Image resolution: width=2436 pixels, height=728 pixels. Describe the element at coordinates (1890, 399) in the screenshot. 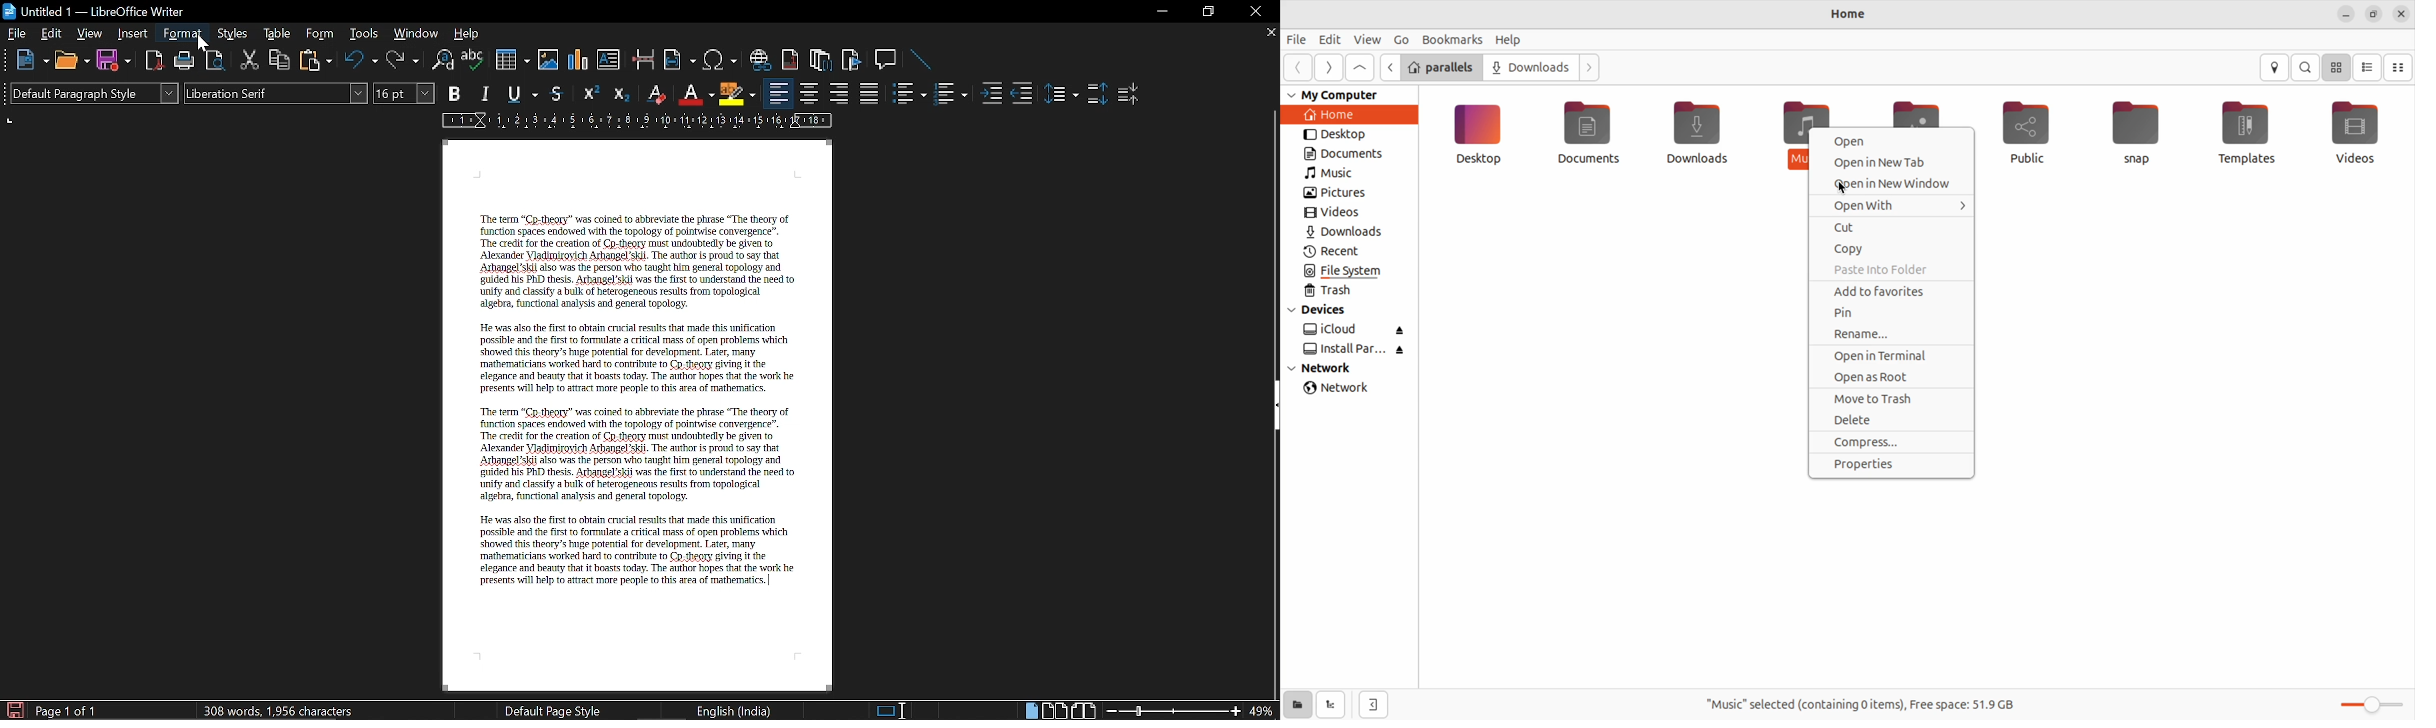

I see `move to trash` at that location.